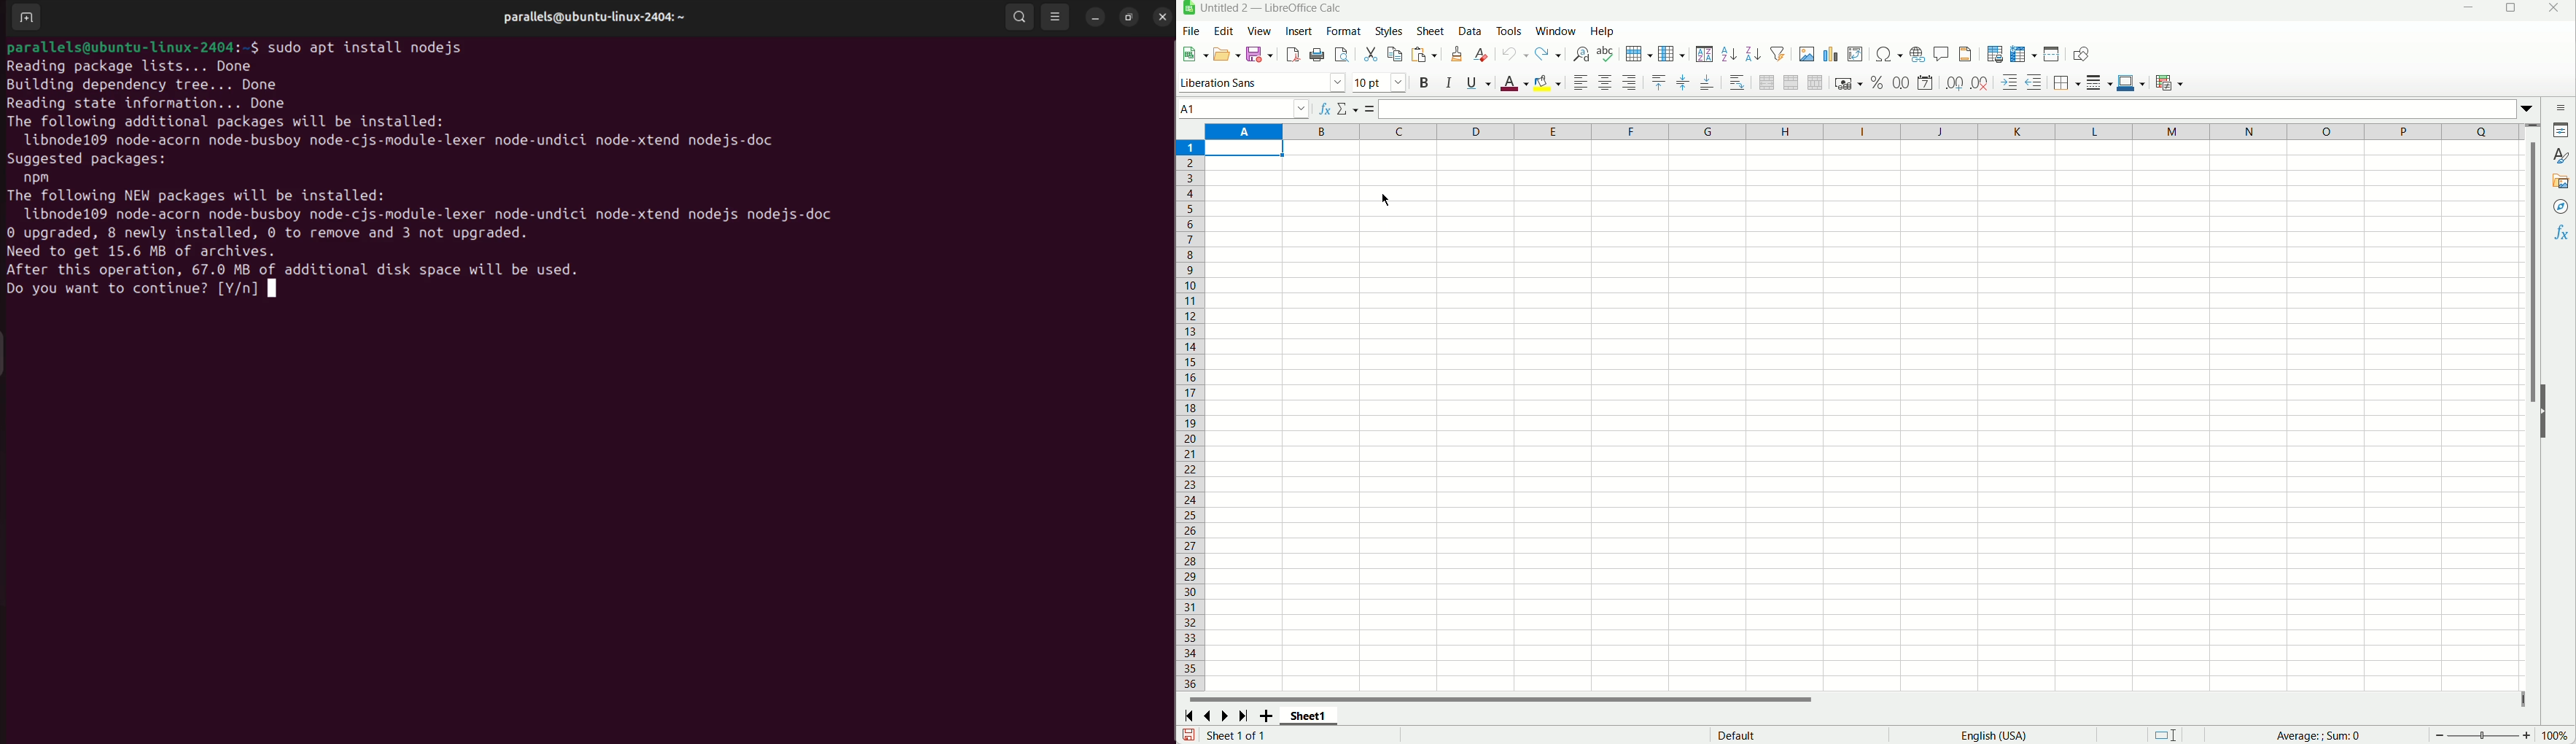  Describe the element at coordinates (1849, 82) in the screenshot. I see `Format as currency` at that location.